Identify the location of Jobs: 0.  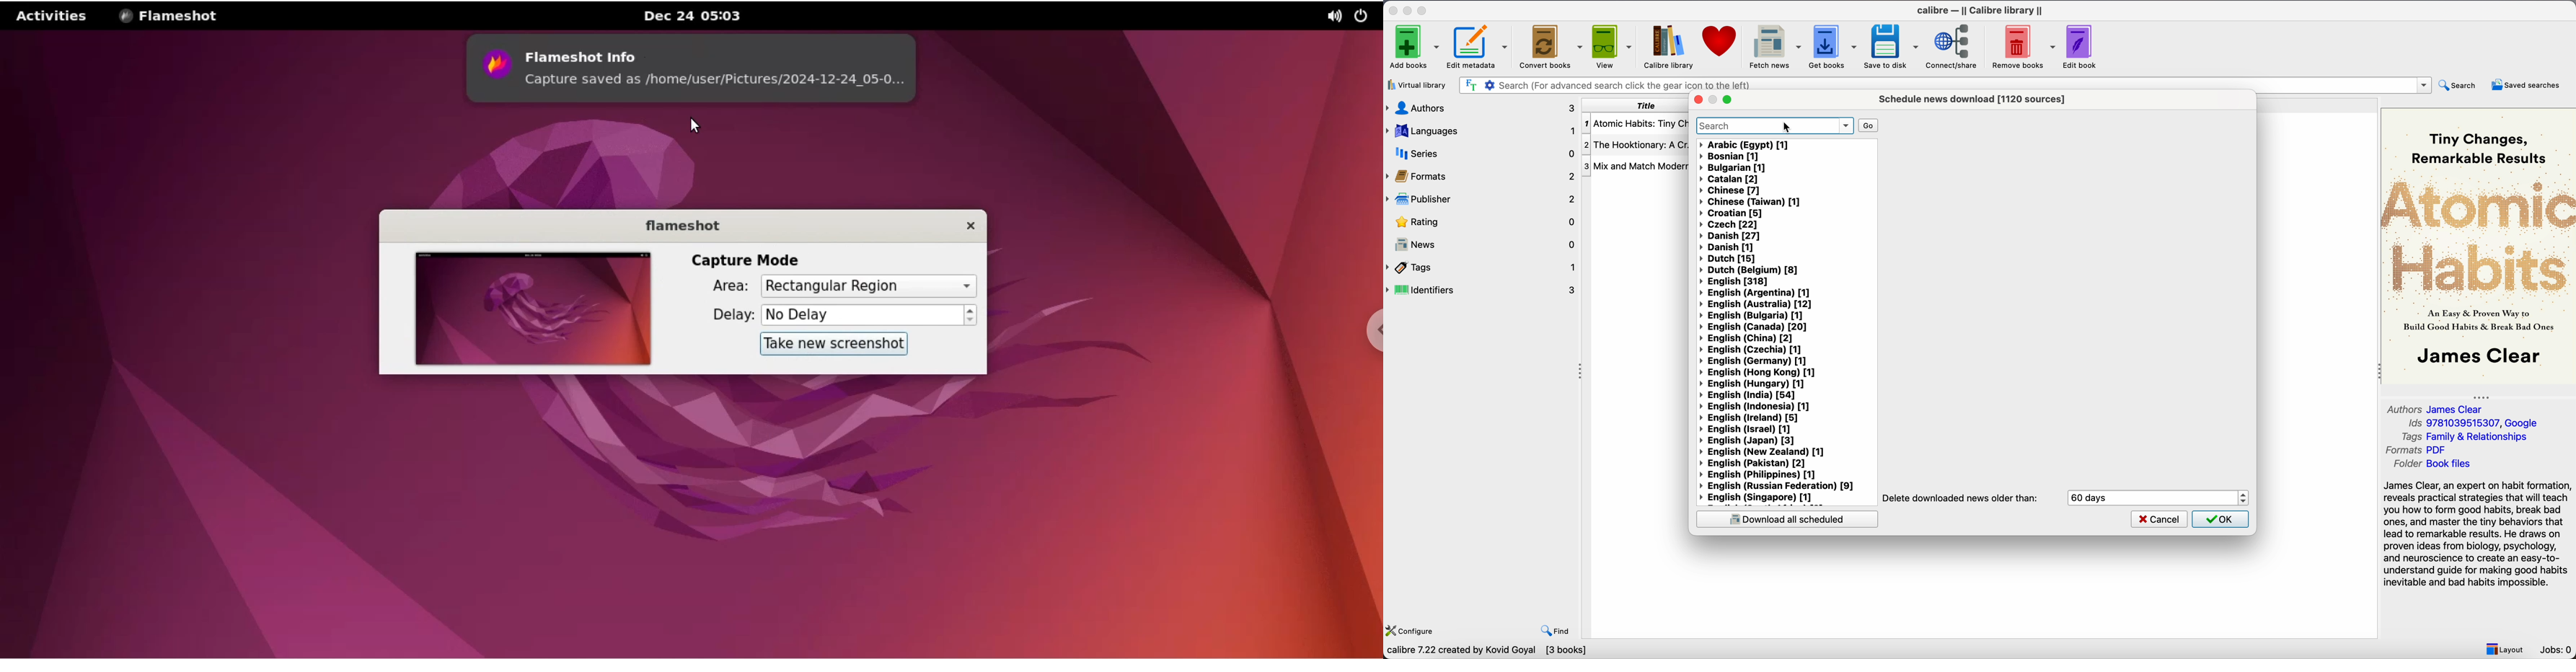
(2557, 649).